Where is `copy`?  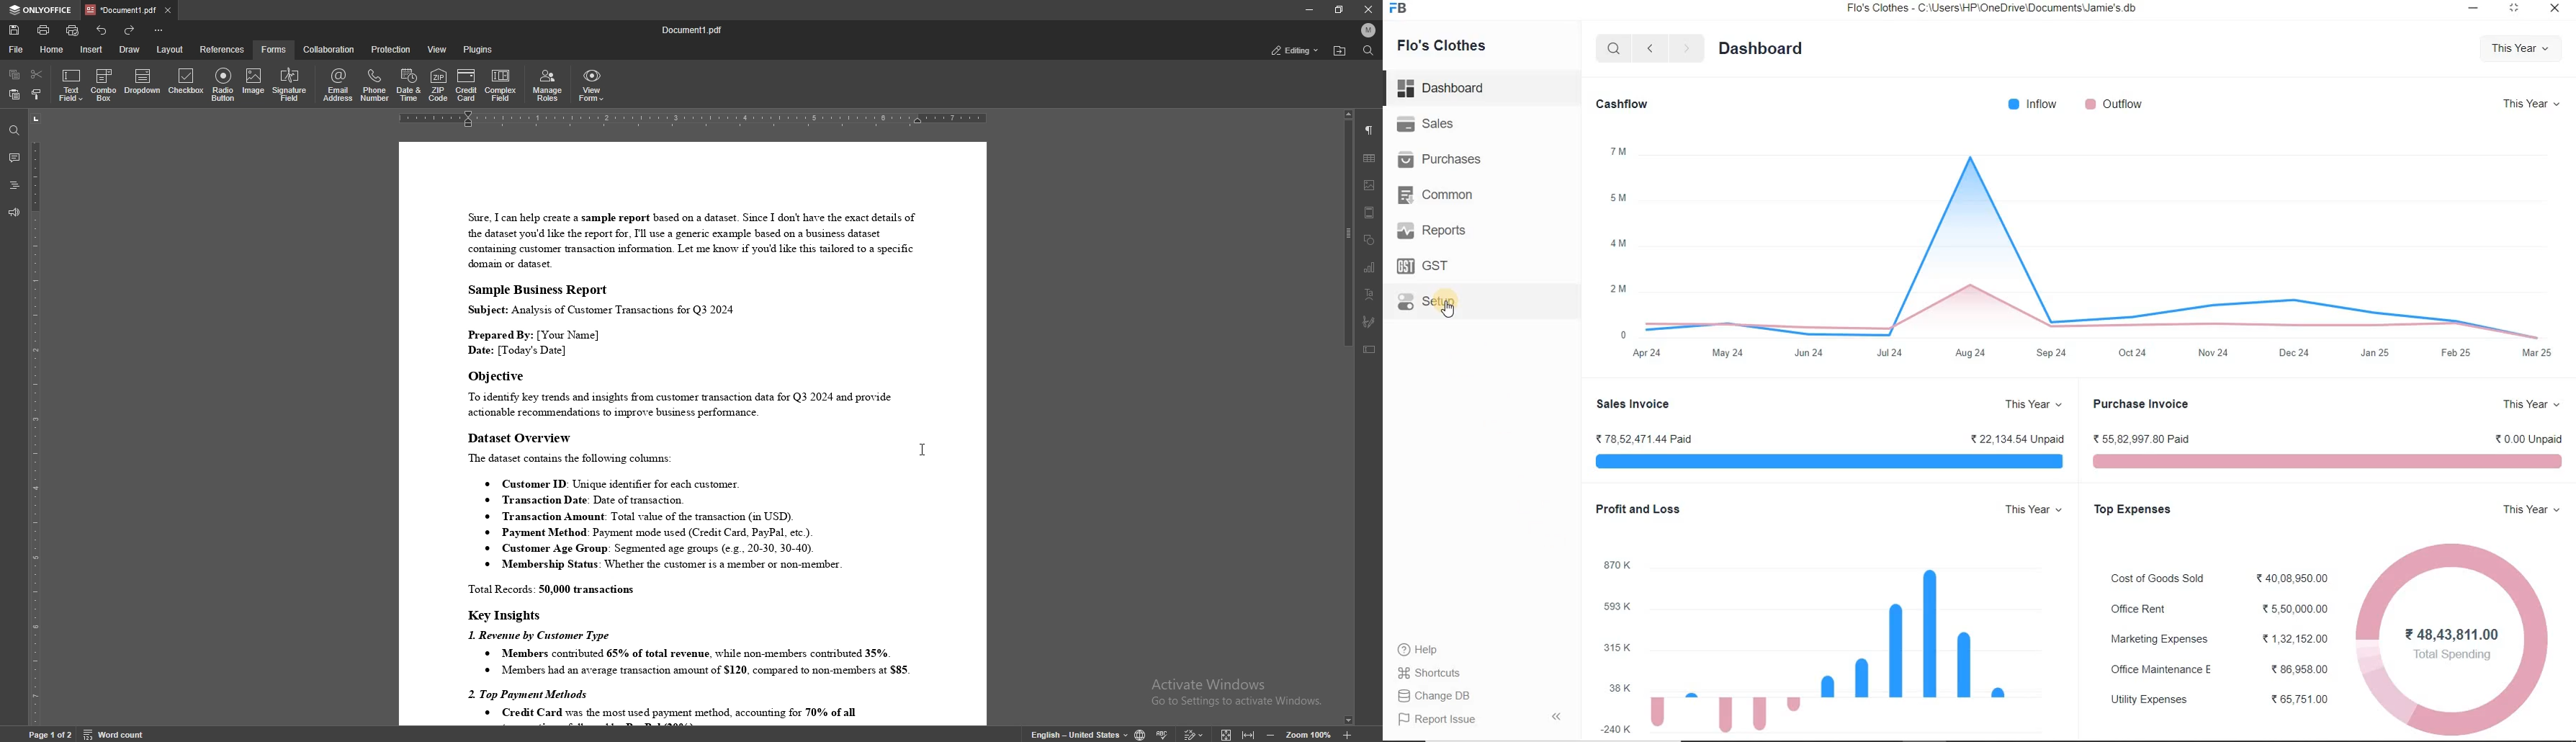
copy is located at coordinates (14, 75).